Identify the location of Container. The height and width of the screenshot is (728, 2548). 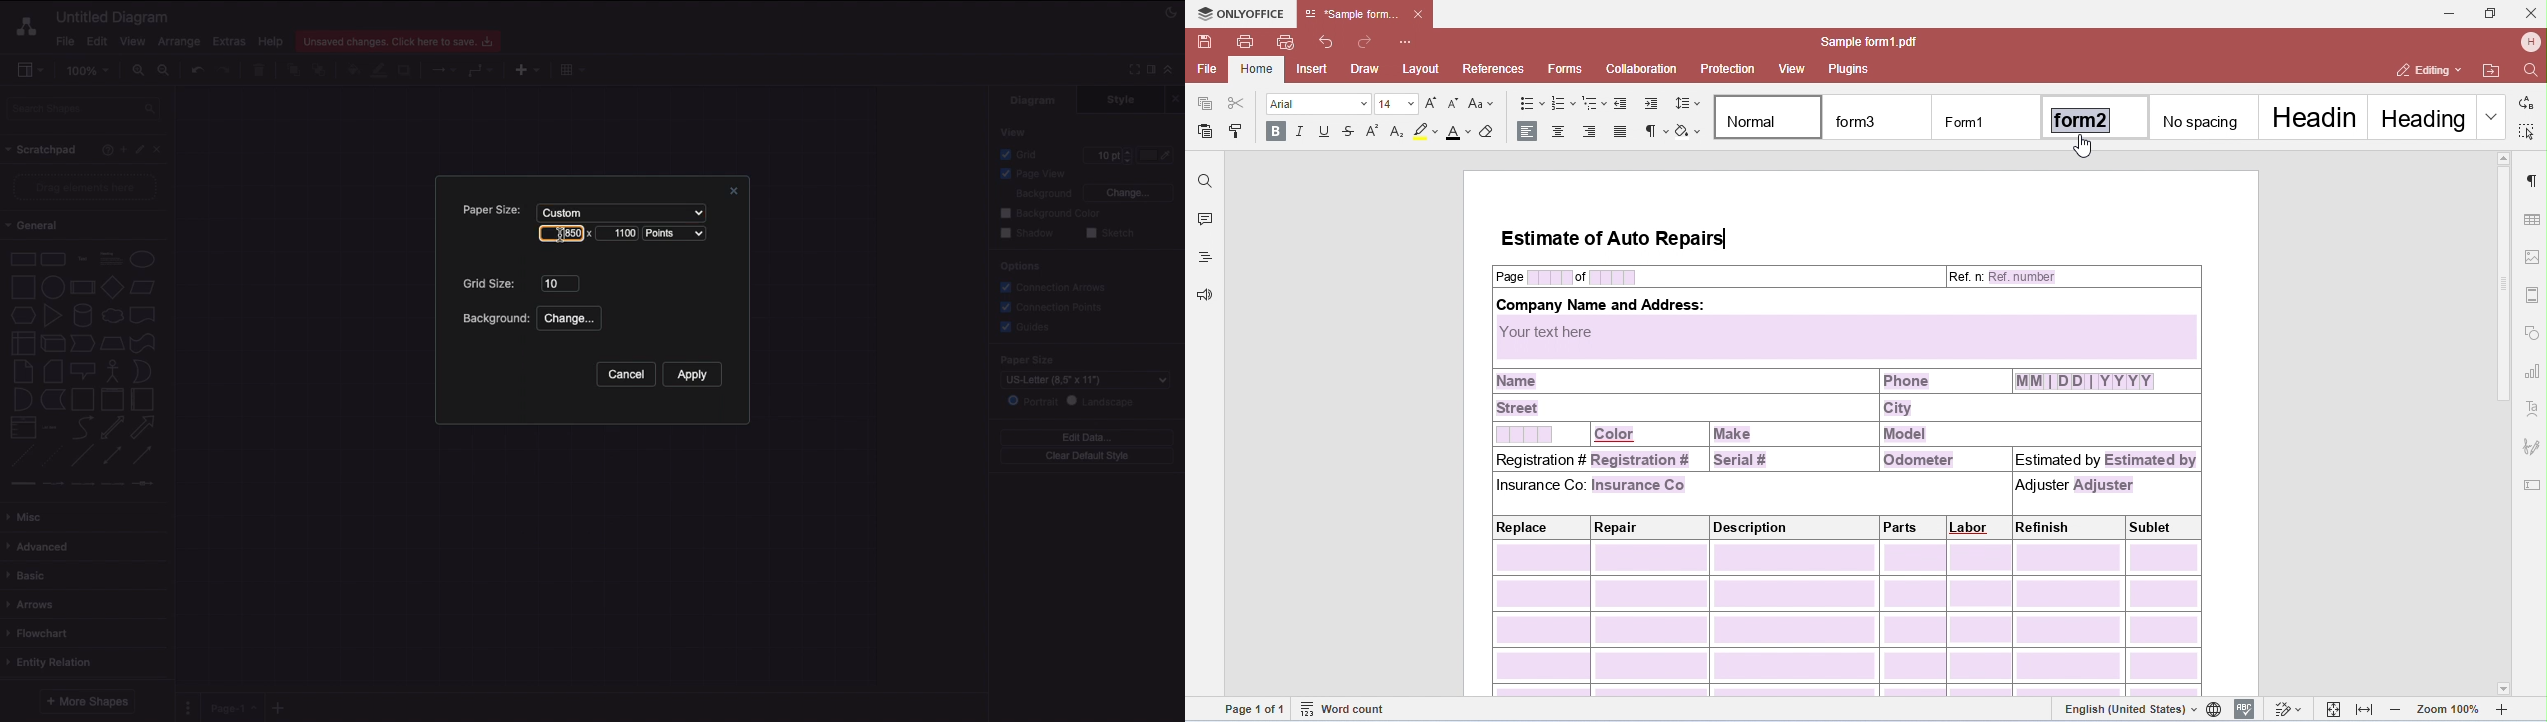
(82, 399).